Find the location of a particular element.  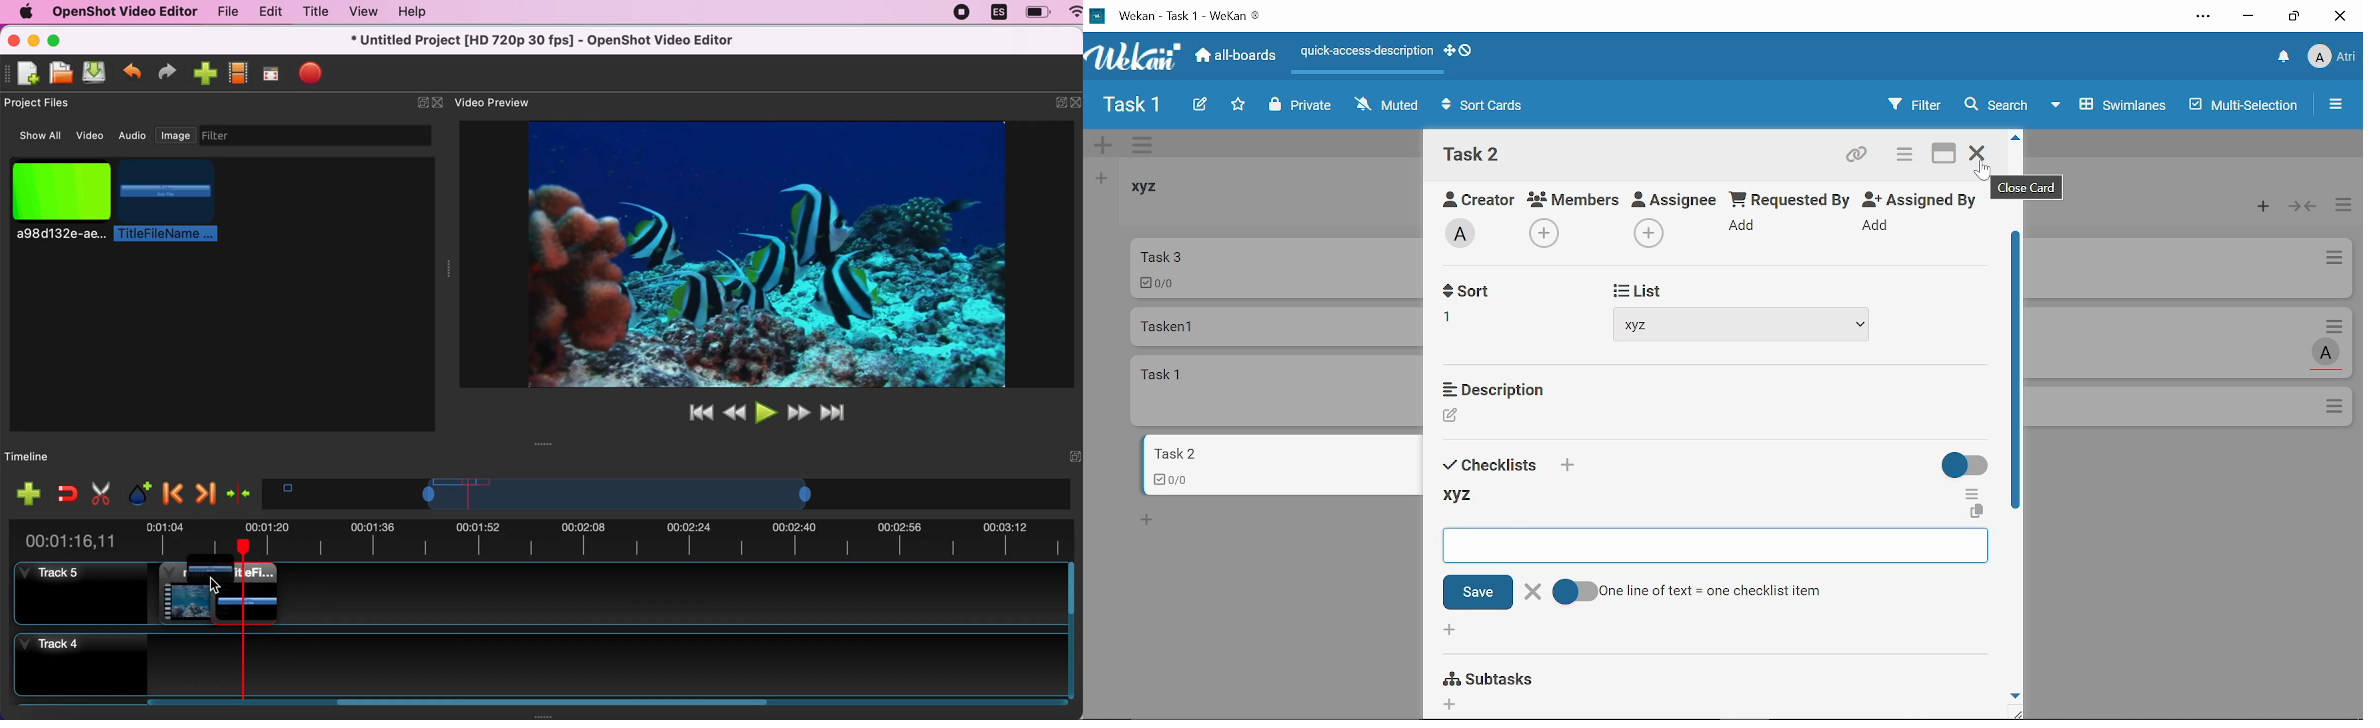

Add is located at coordinates (1452, 705).